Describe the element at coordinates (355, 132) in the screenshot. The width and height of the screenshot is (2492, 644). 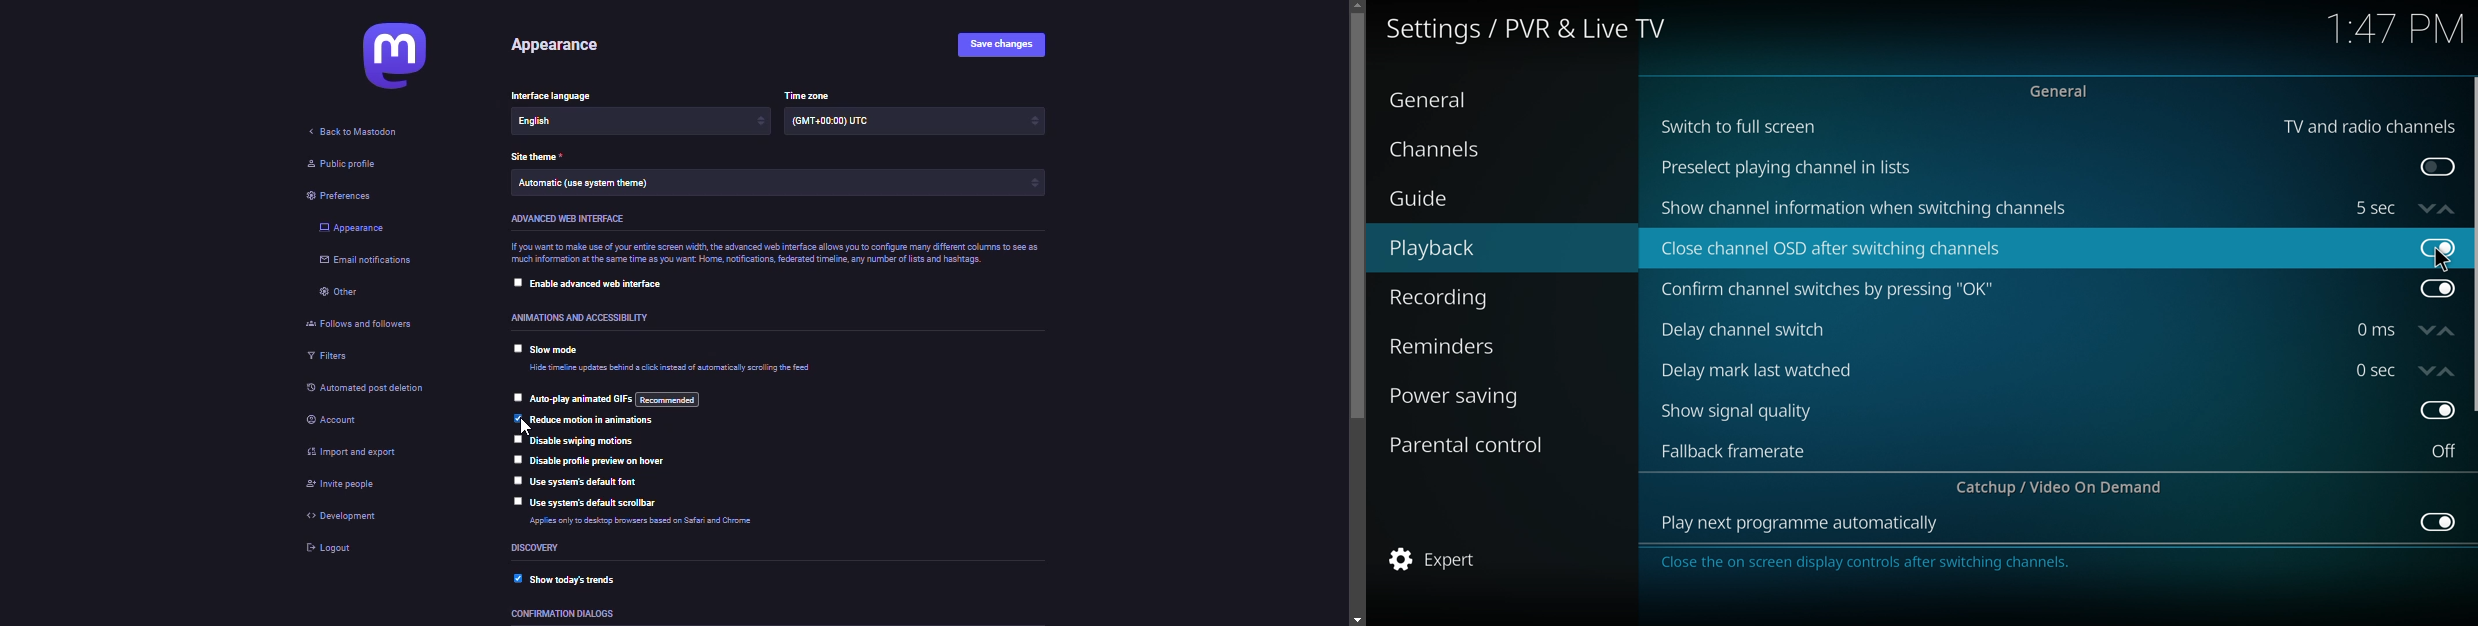
I see `back to mastodon` at that location.